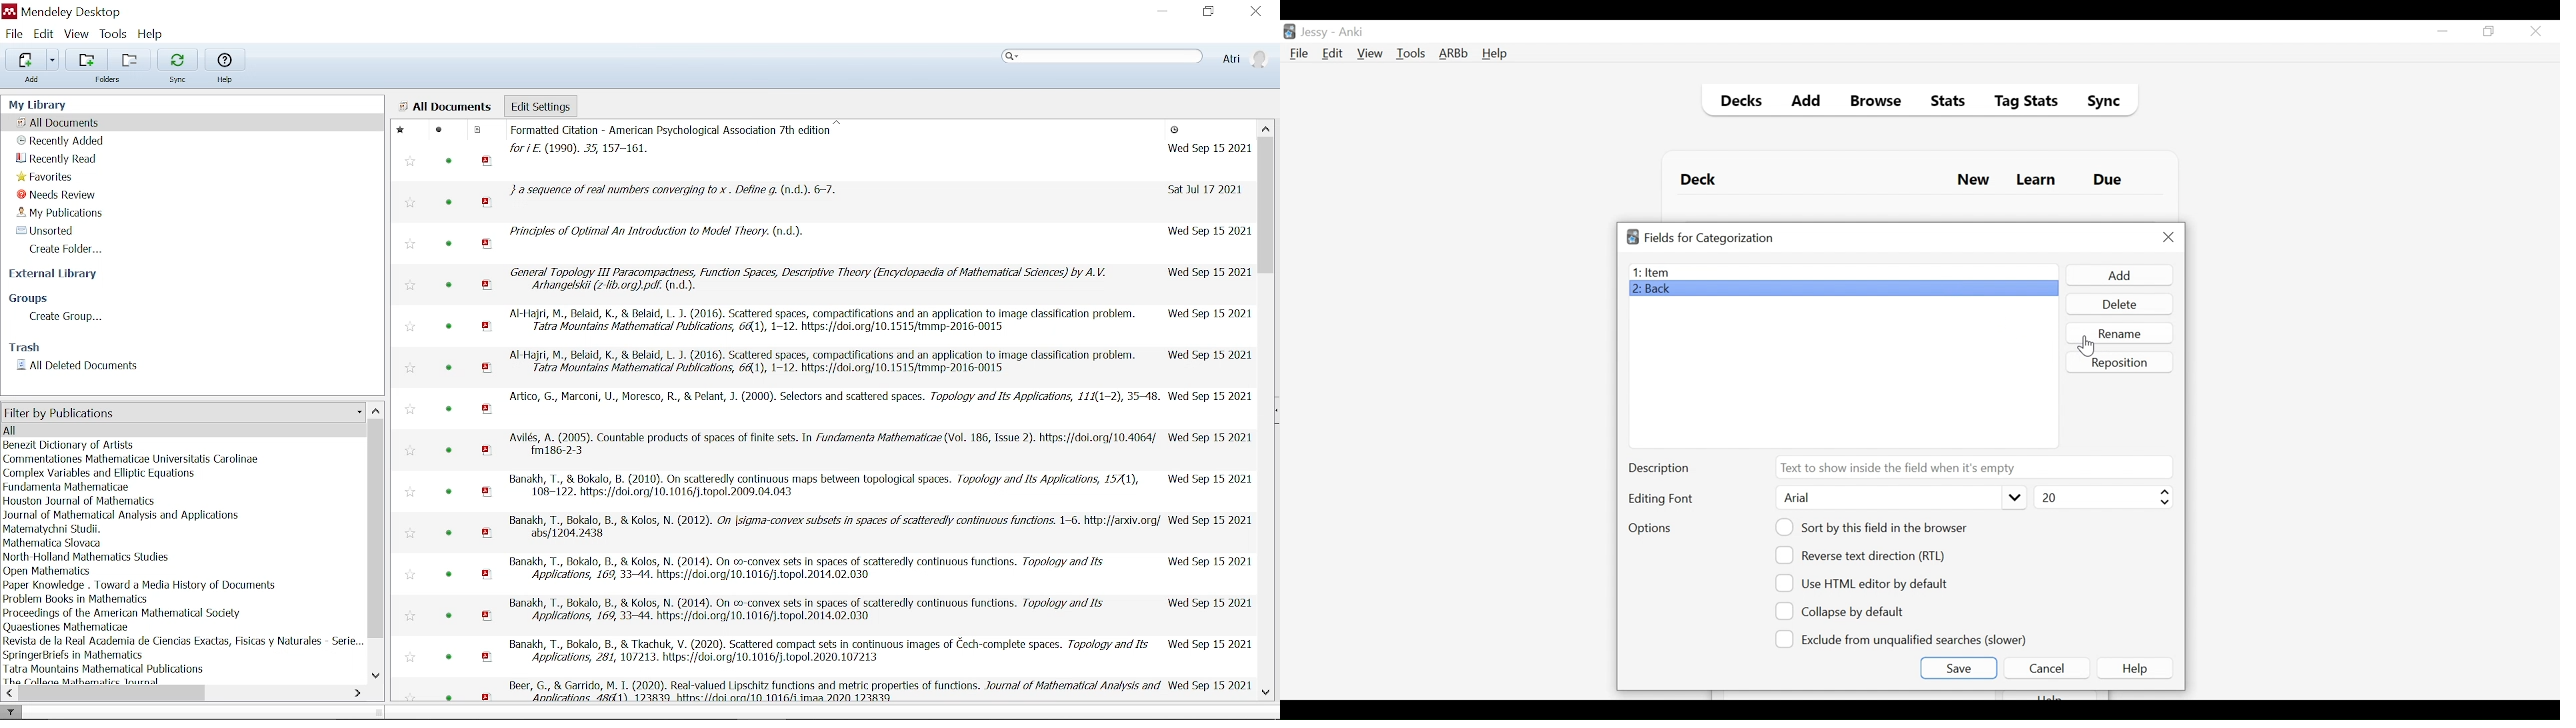 This screenshot has height=728, width=2576. What do you see at coordinates (2035, 181) in the screenshot?
I see `Learn` at bounding box center [2035, 181].